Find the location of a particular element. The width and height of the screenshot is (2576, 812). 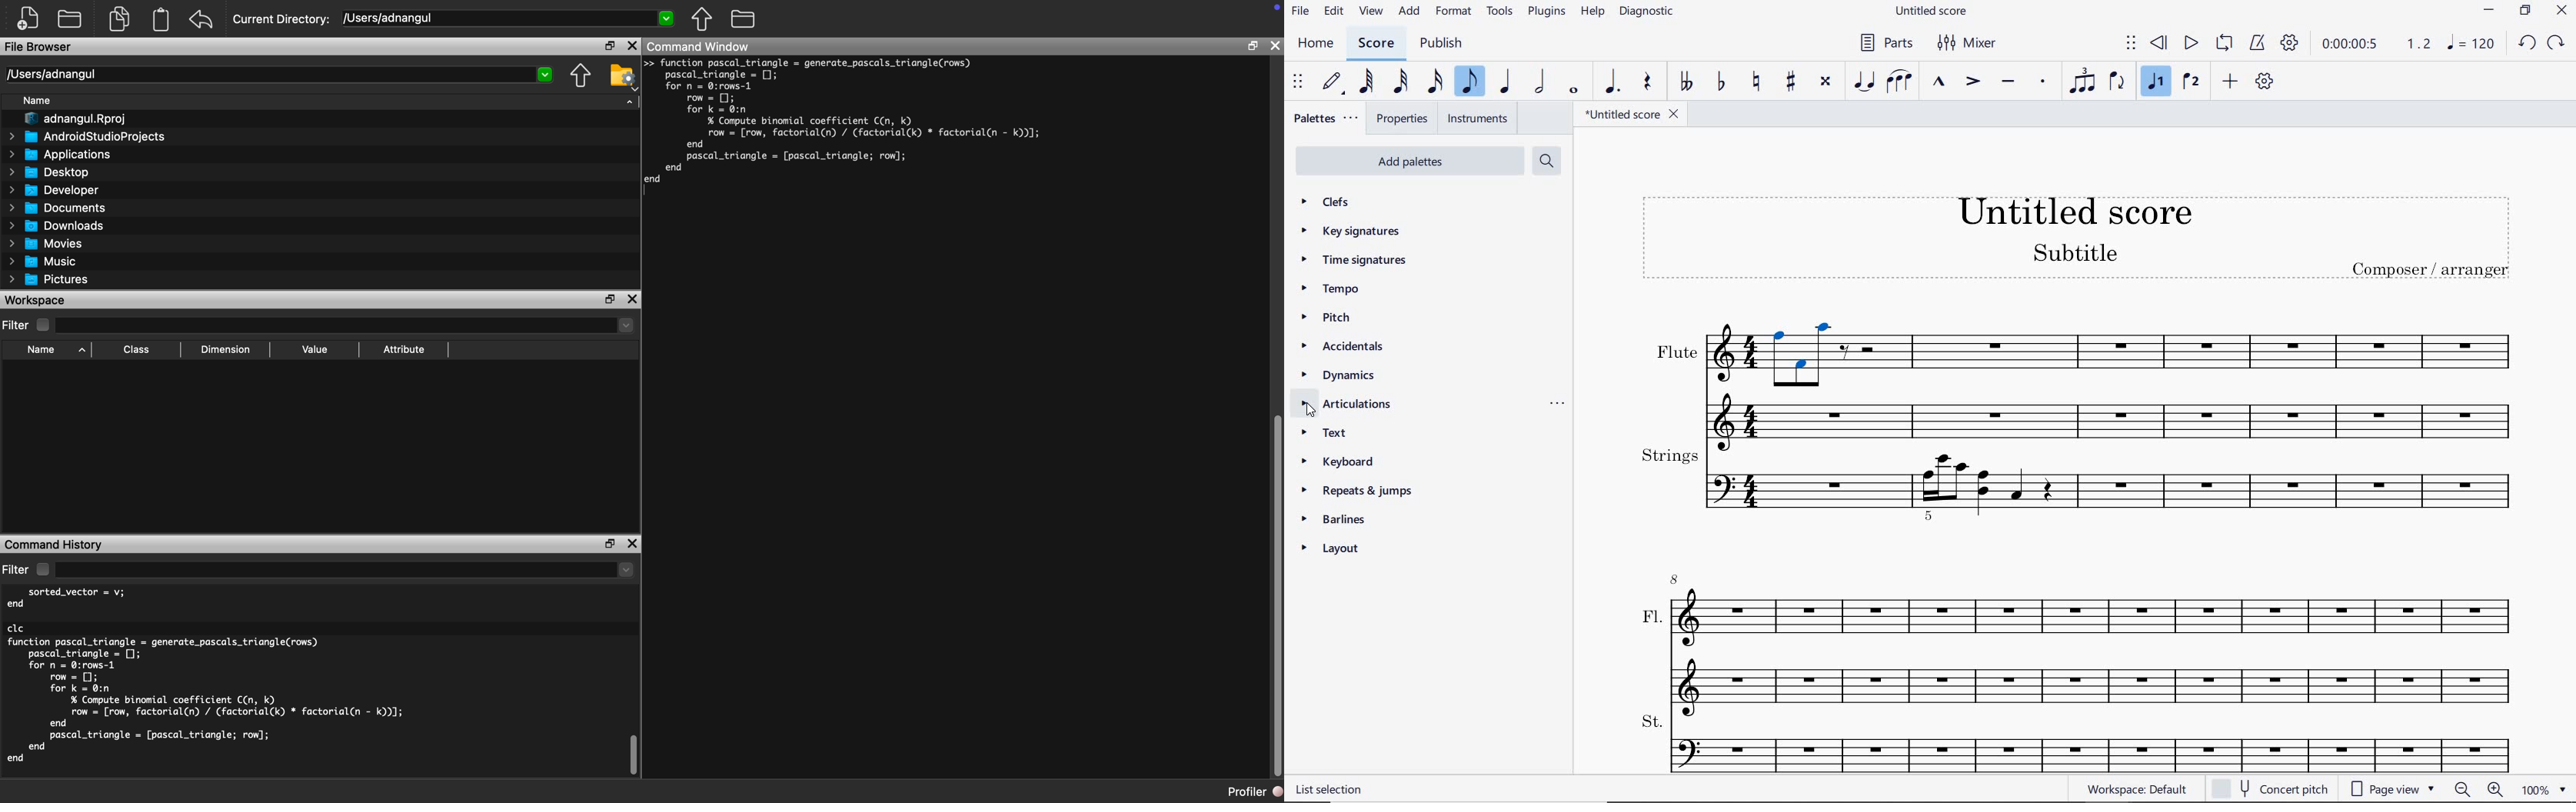

zoom out or zoom in is located at coordinates (2478, 790).